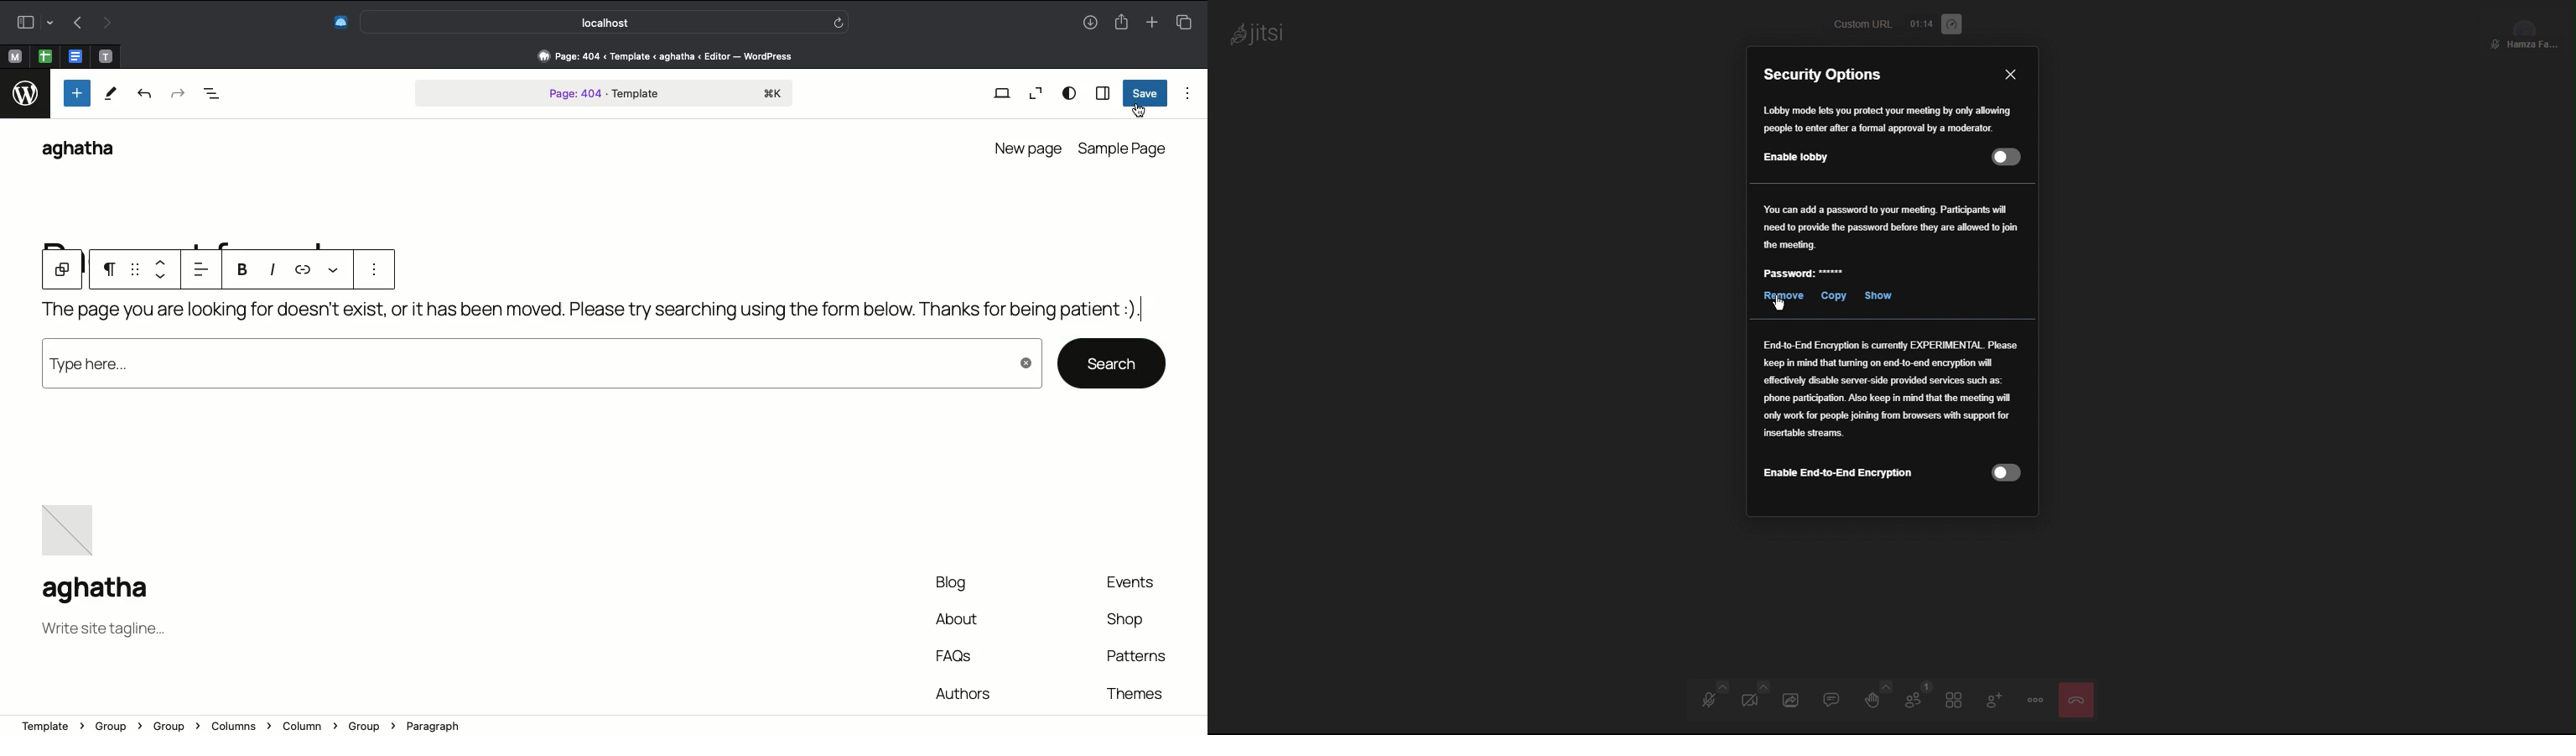 This screenshot has height=756, width=2576. Describe the element at coordinates (539, 368) in the screenshot. I see `Type here` at that location.